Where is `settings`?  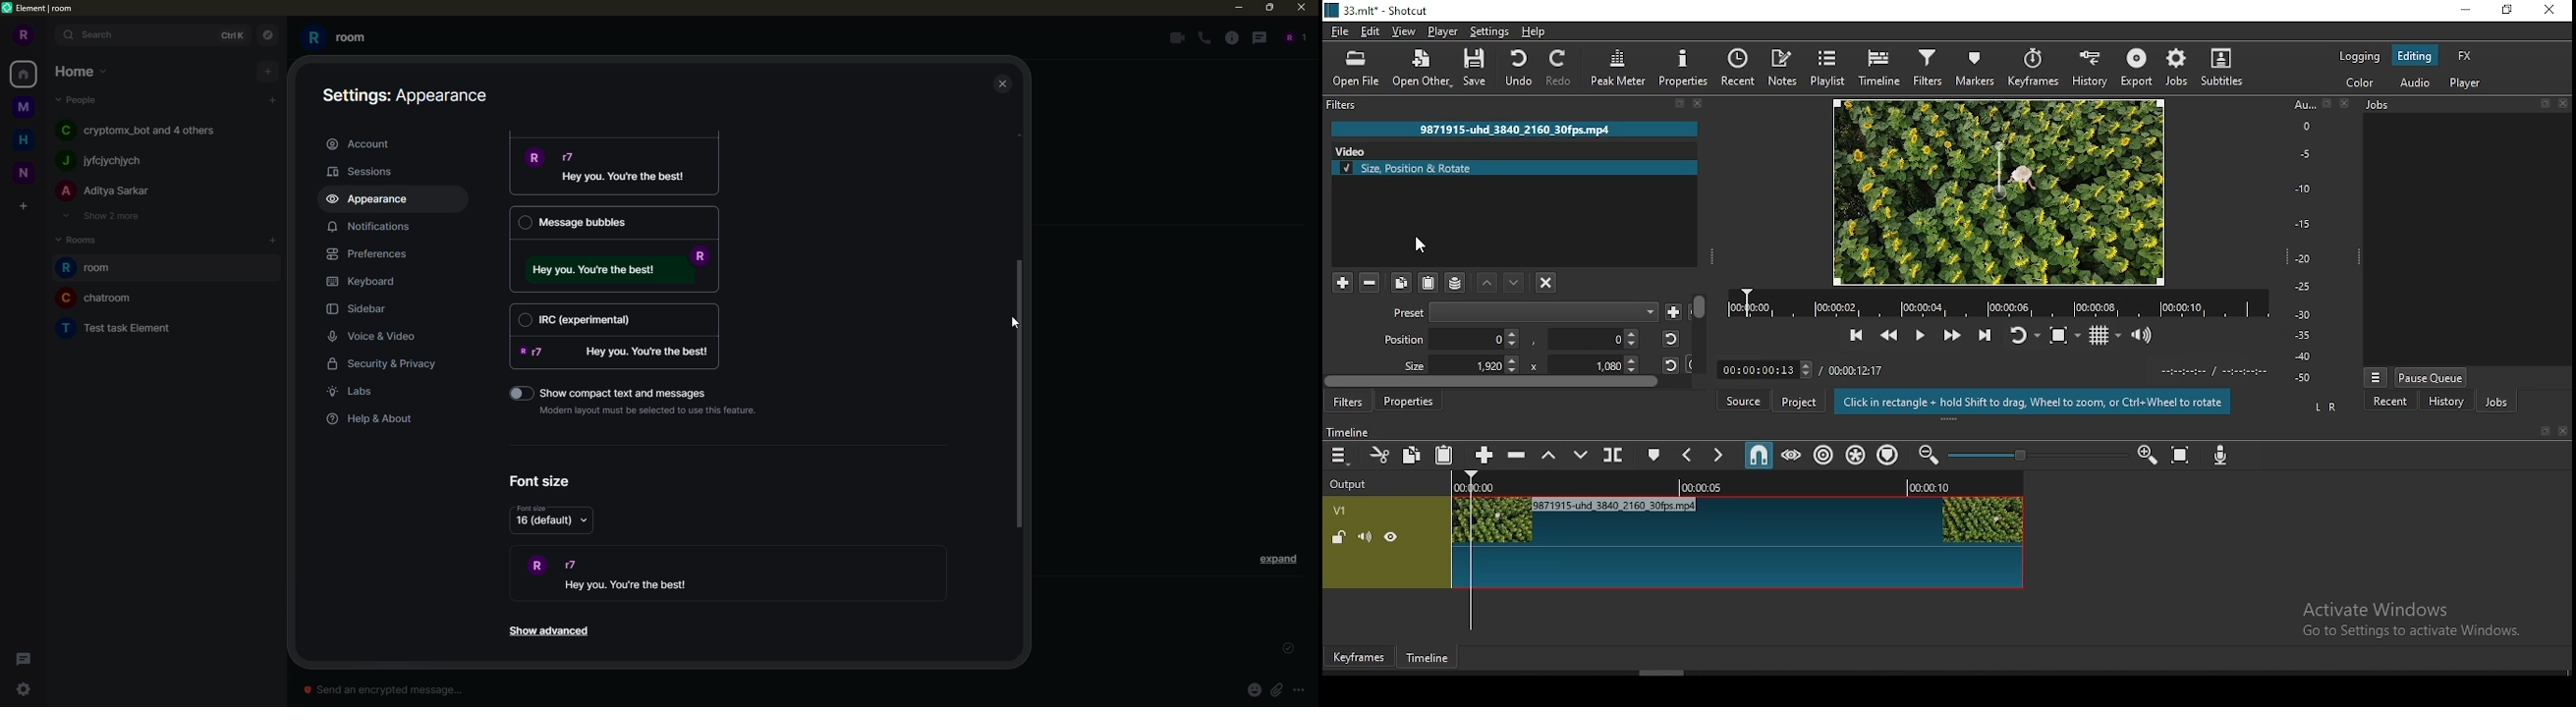 settings is located at coordinates (1489, 29).